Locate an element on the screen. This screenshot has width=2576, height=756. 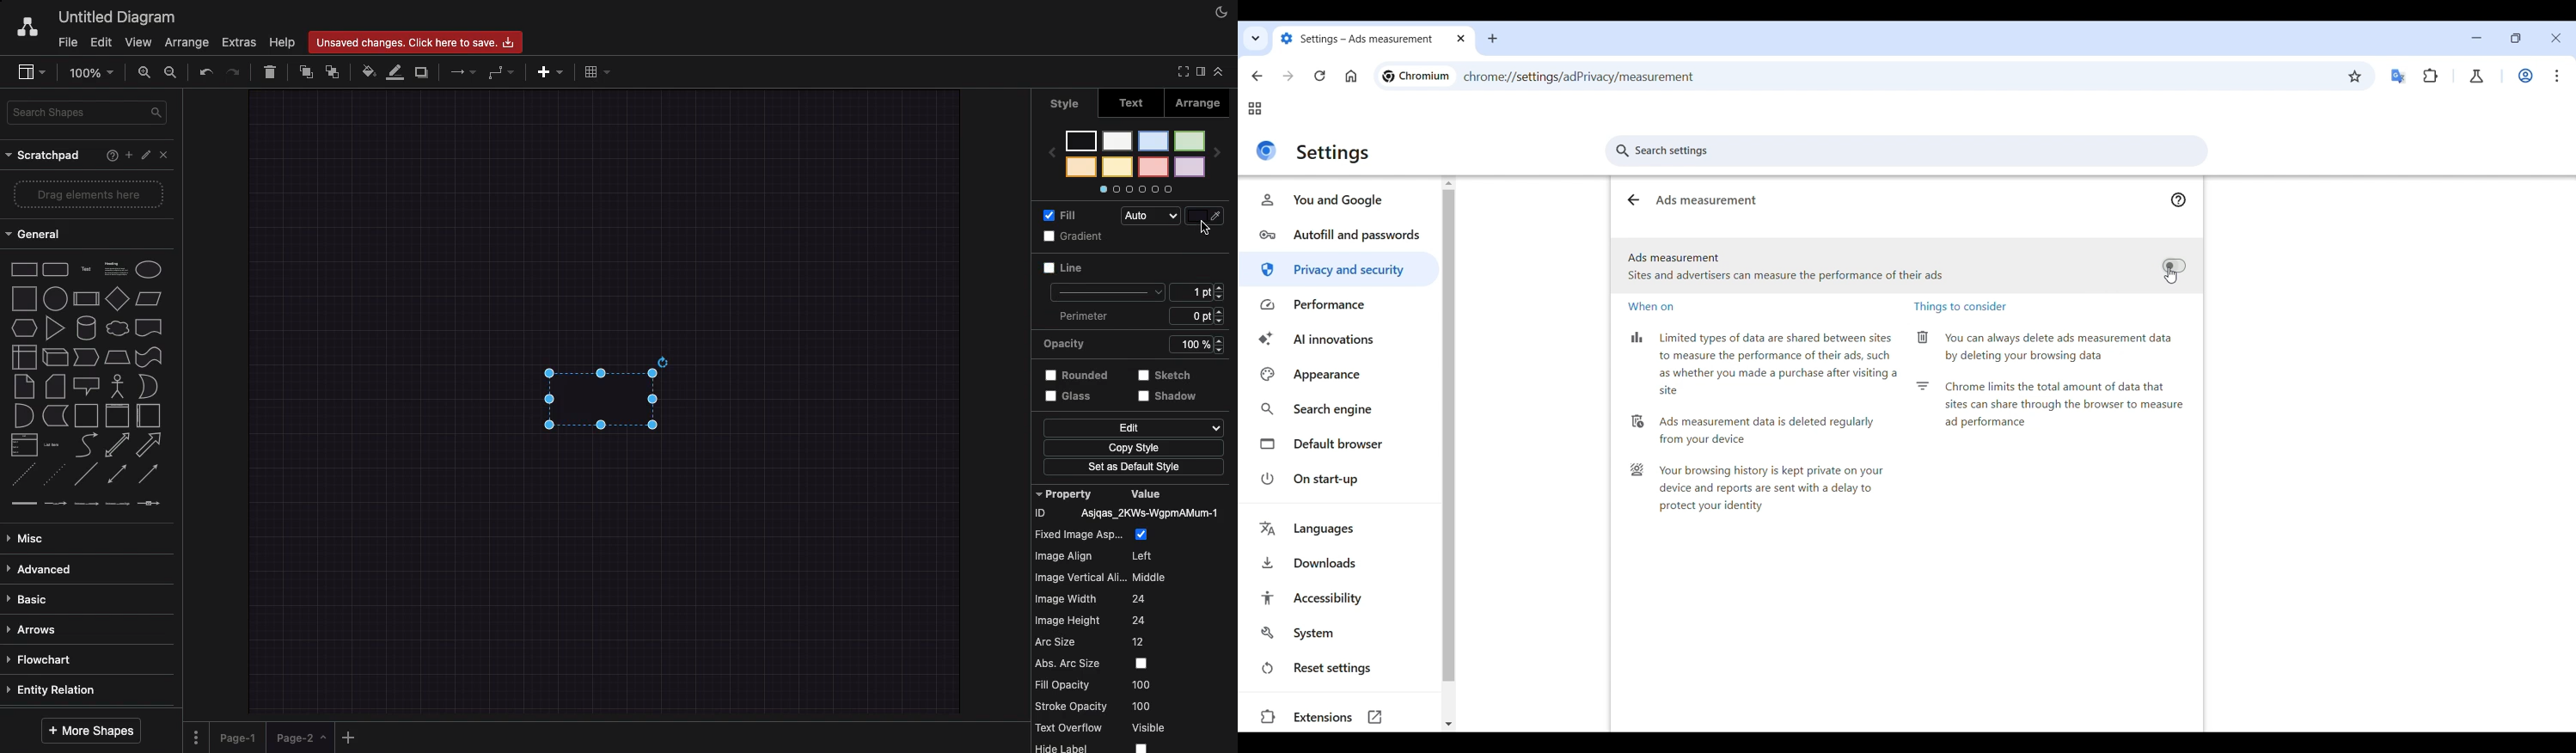
General is located at coordinates (35, 236).